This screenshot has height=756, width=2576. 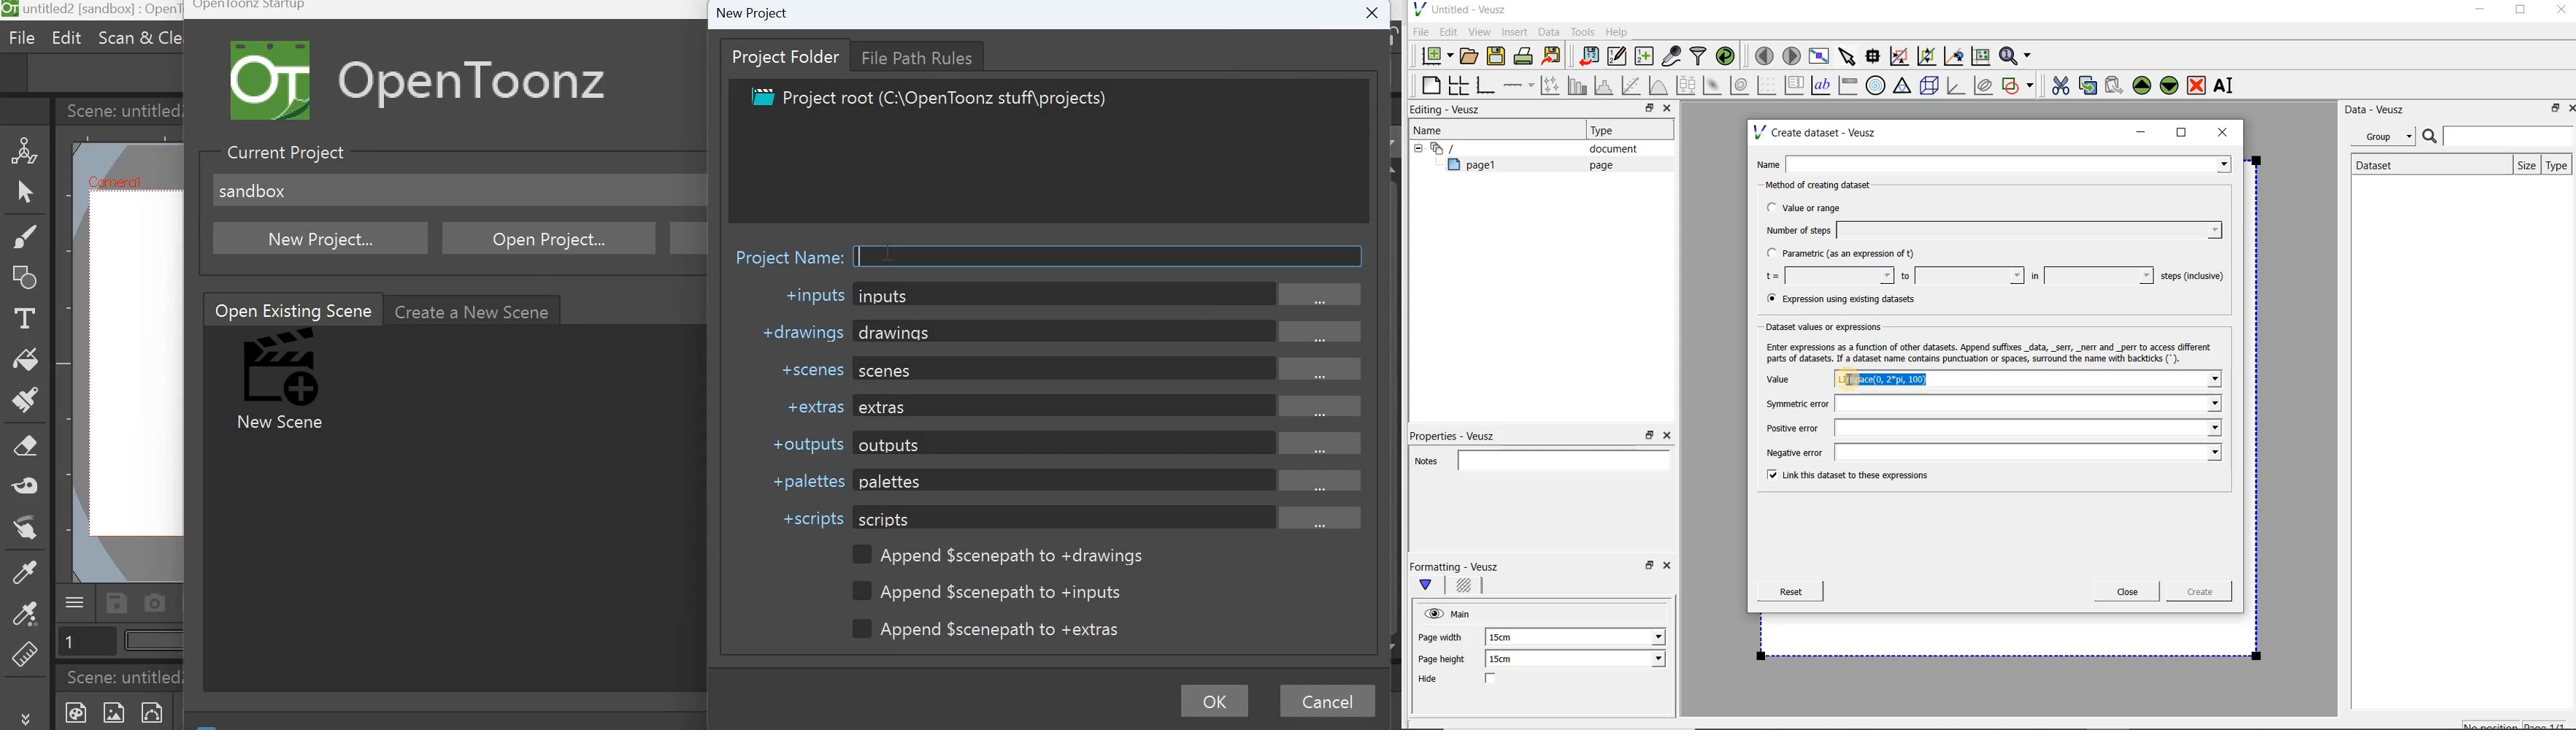 I want to click on visible (click to hide, set Hide to true), so click(x=1432, y=613).